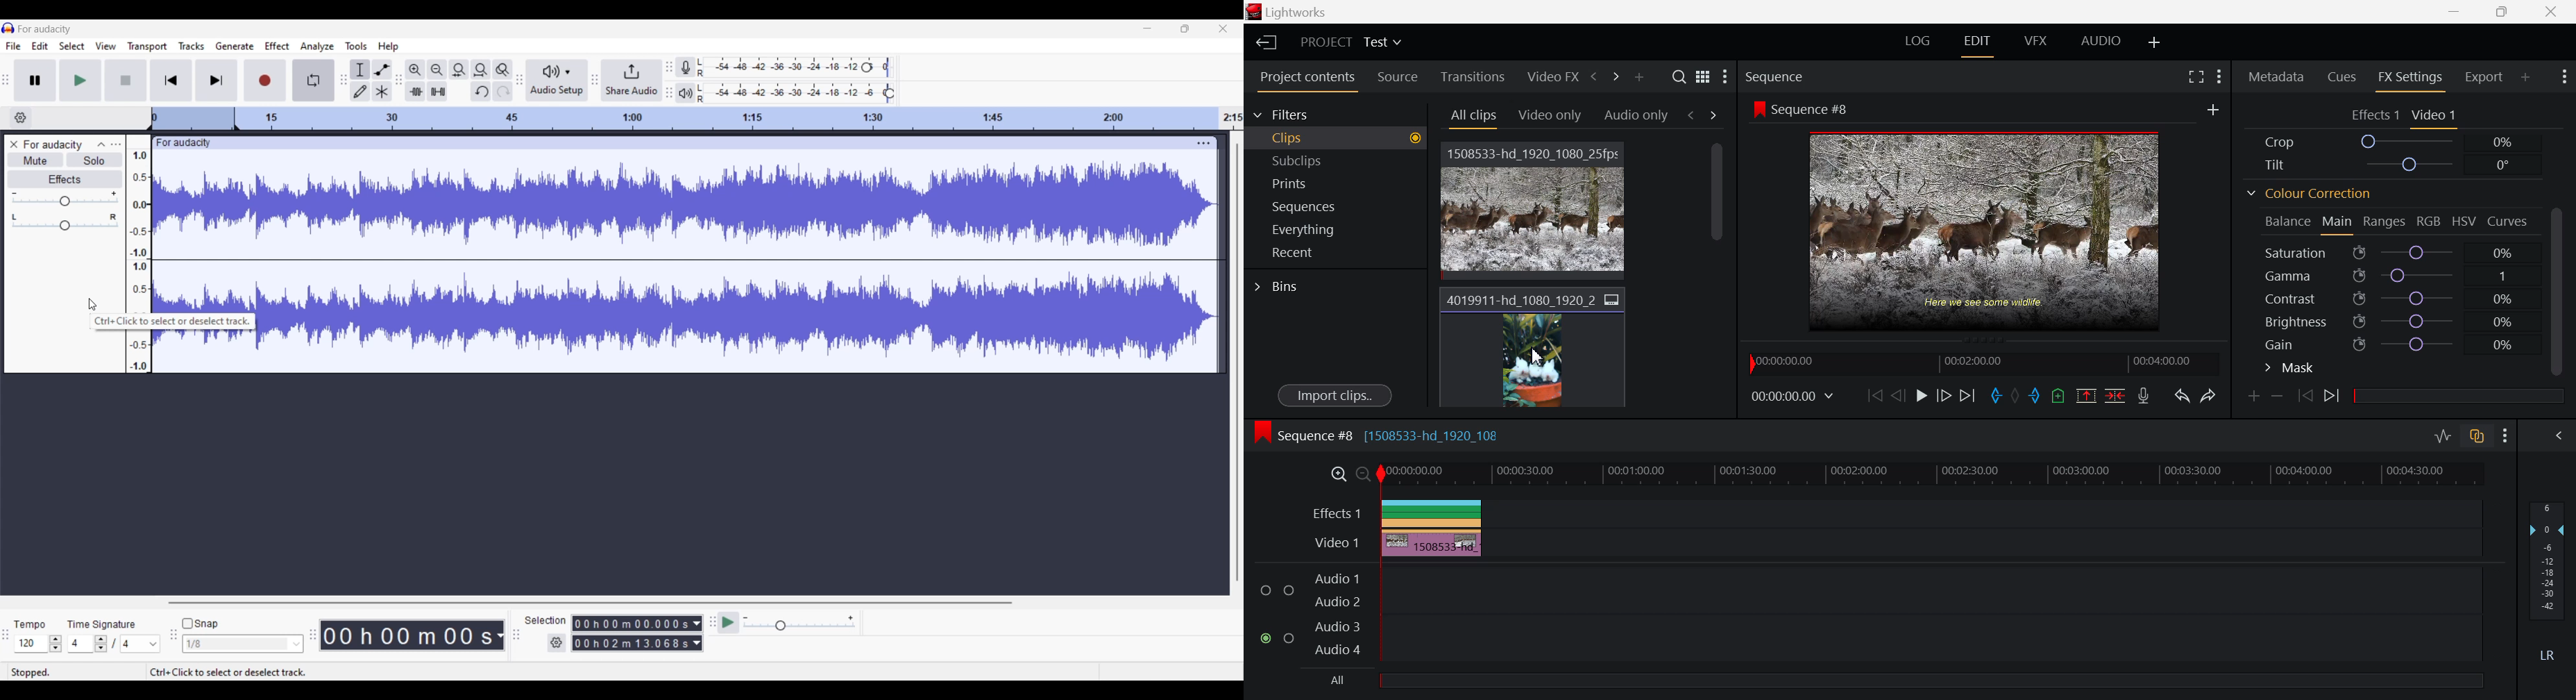 This screenshot has width=2576, height=700. What do you see at coordinates (1203, 143) in the screenshot?
I see `Track settings` at bounding box center [1203, 143].